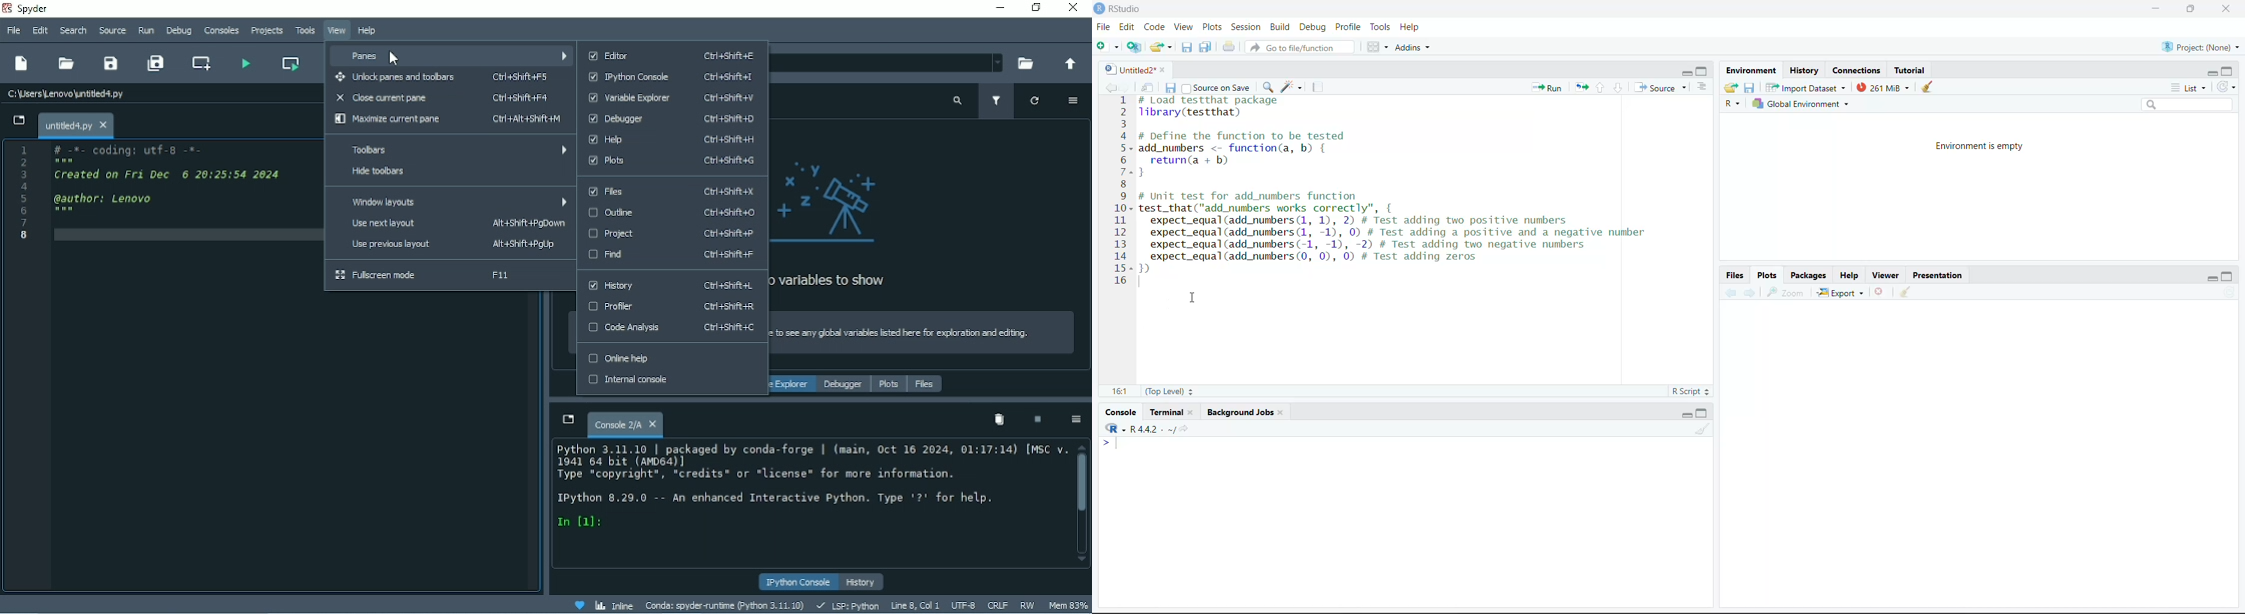 The image size is (2268, 616). What do you see at coordinates (1120, 411) in the screenshot?
I see `Console` at bounding box center [1120, 411].